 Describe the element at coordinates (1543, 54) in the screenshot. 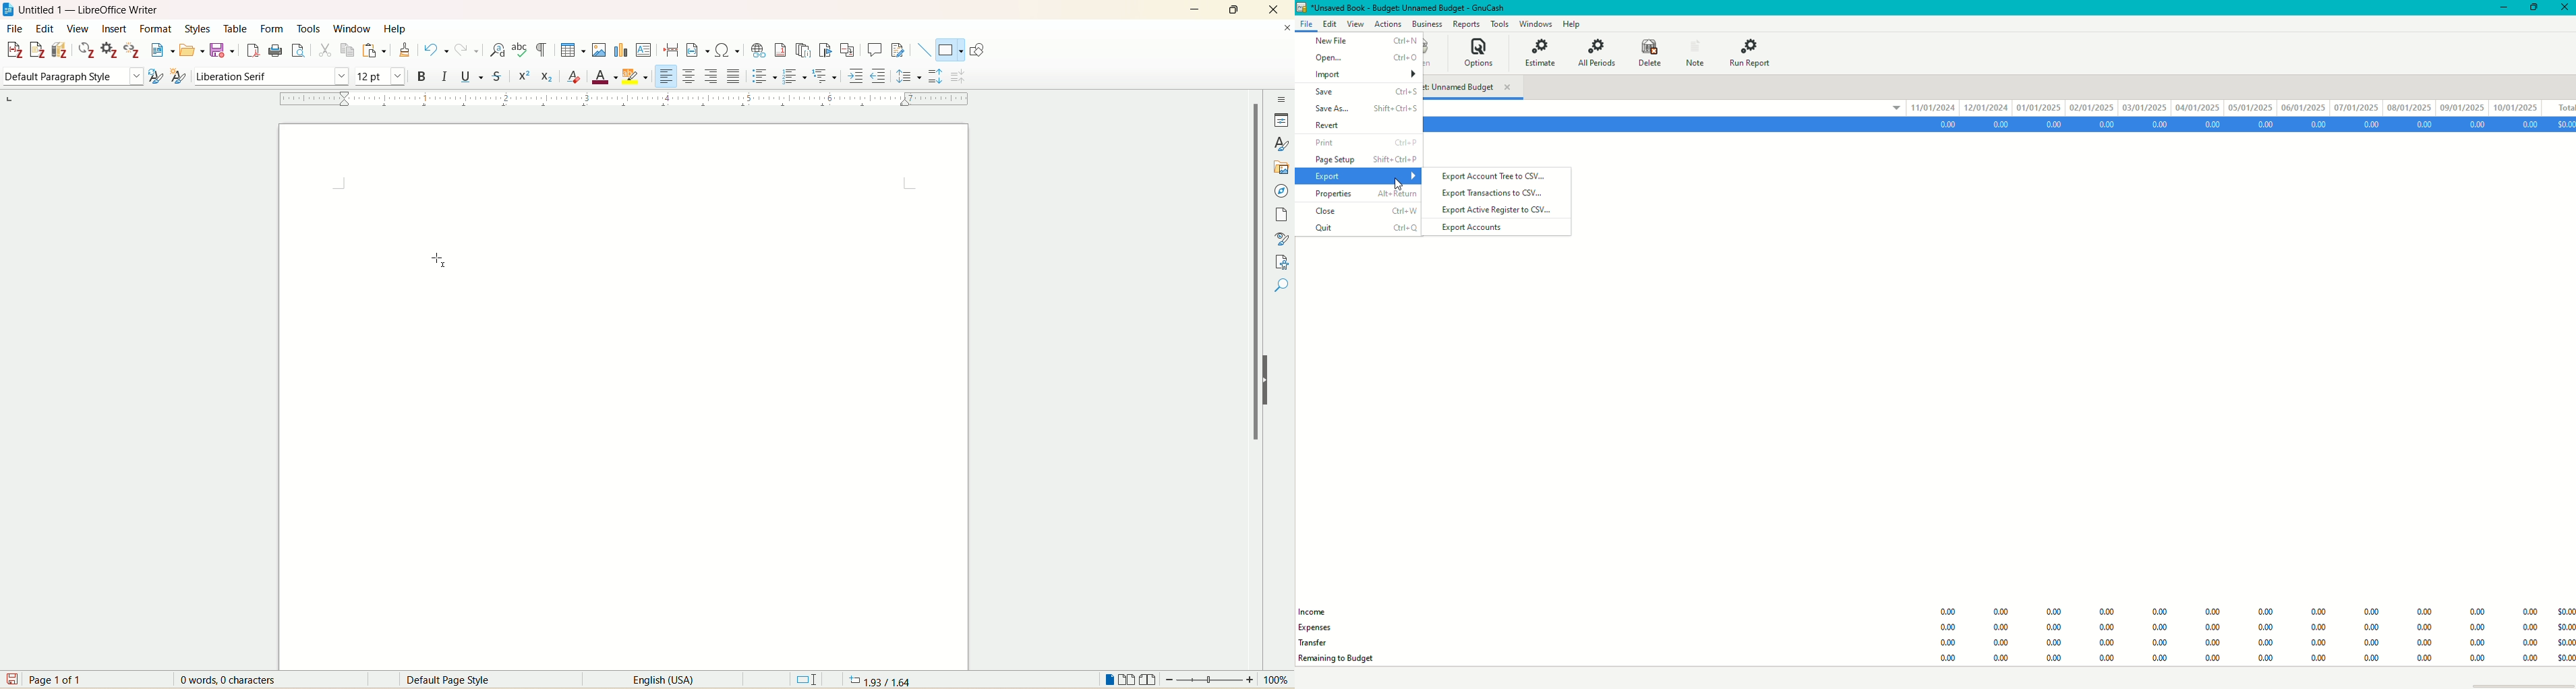

I see `Estimate` at that location.